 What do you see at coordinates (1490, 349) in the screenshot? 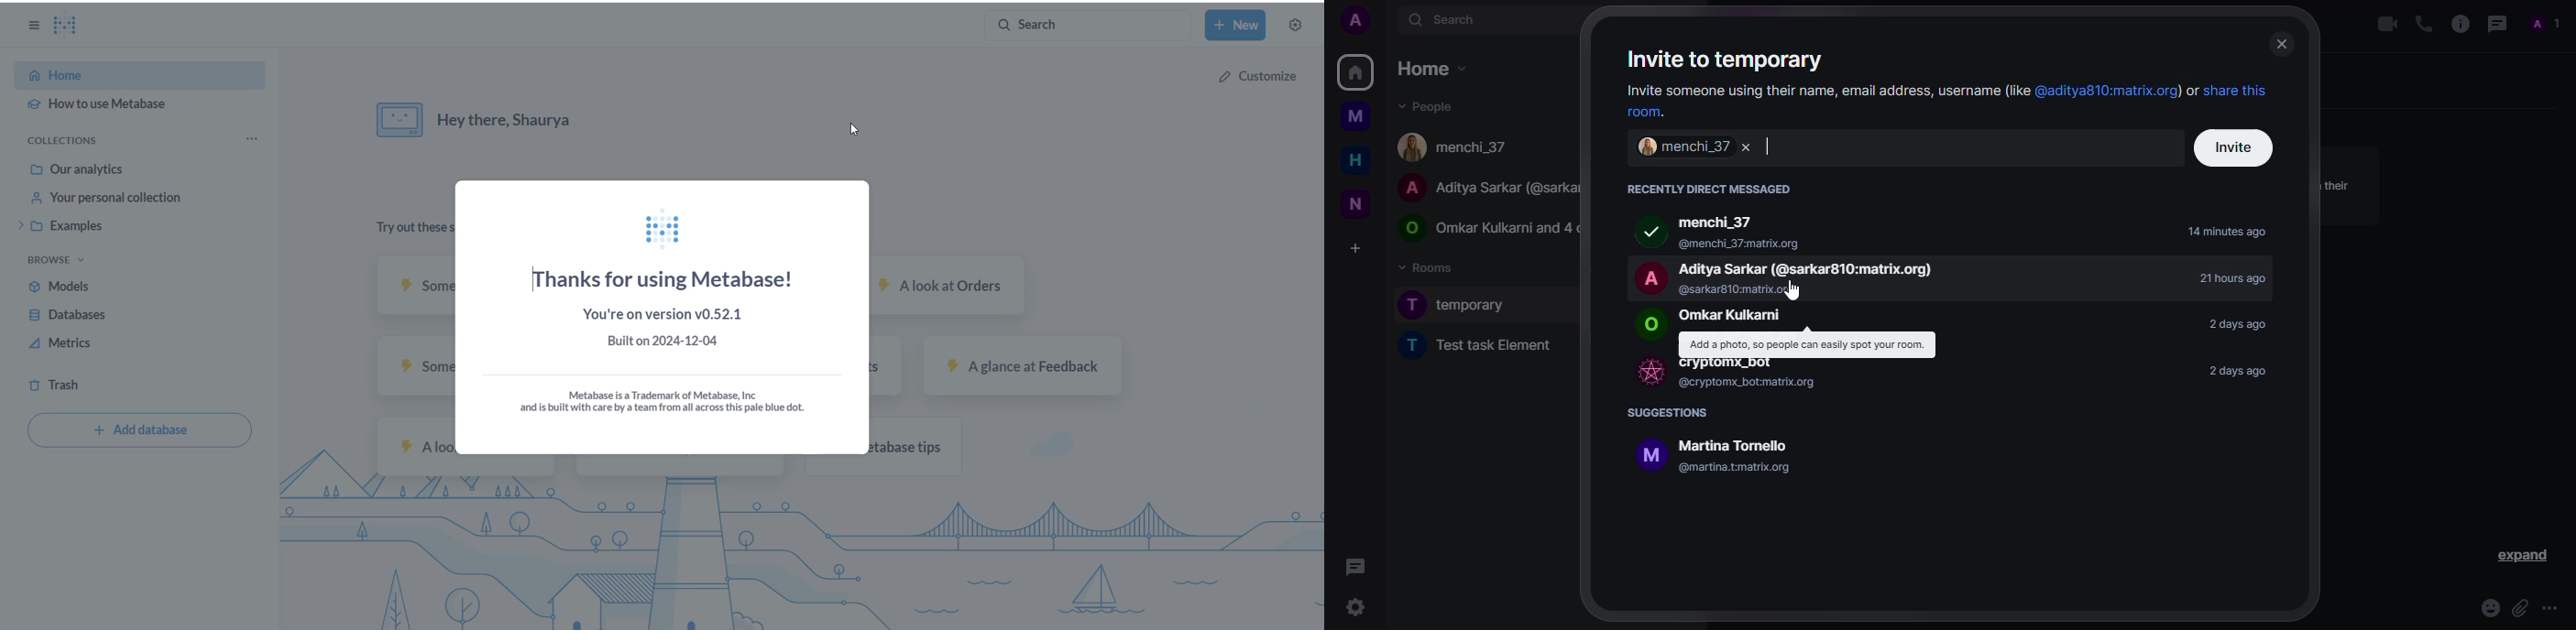
I see `new task element` at bounding box center [1490, 349].